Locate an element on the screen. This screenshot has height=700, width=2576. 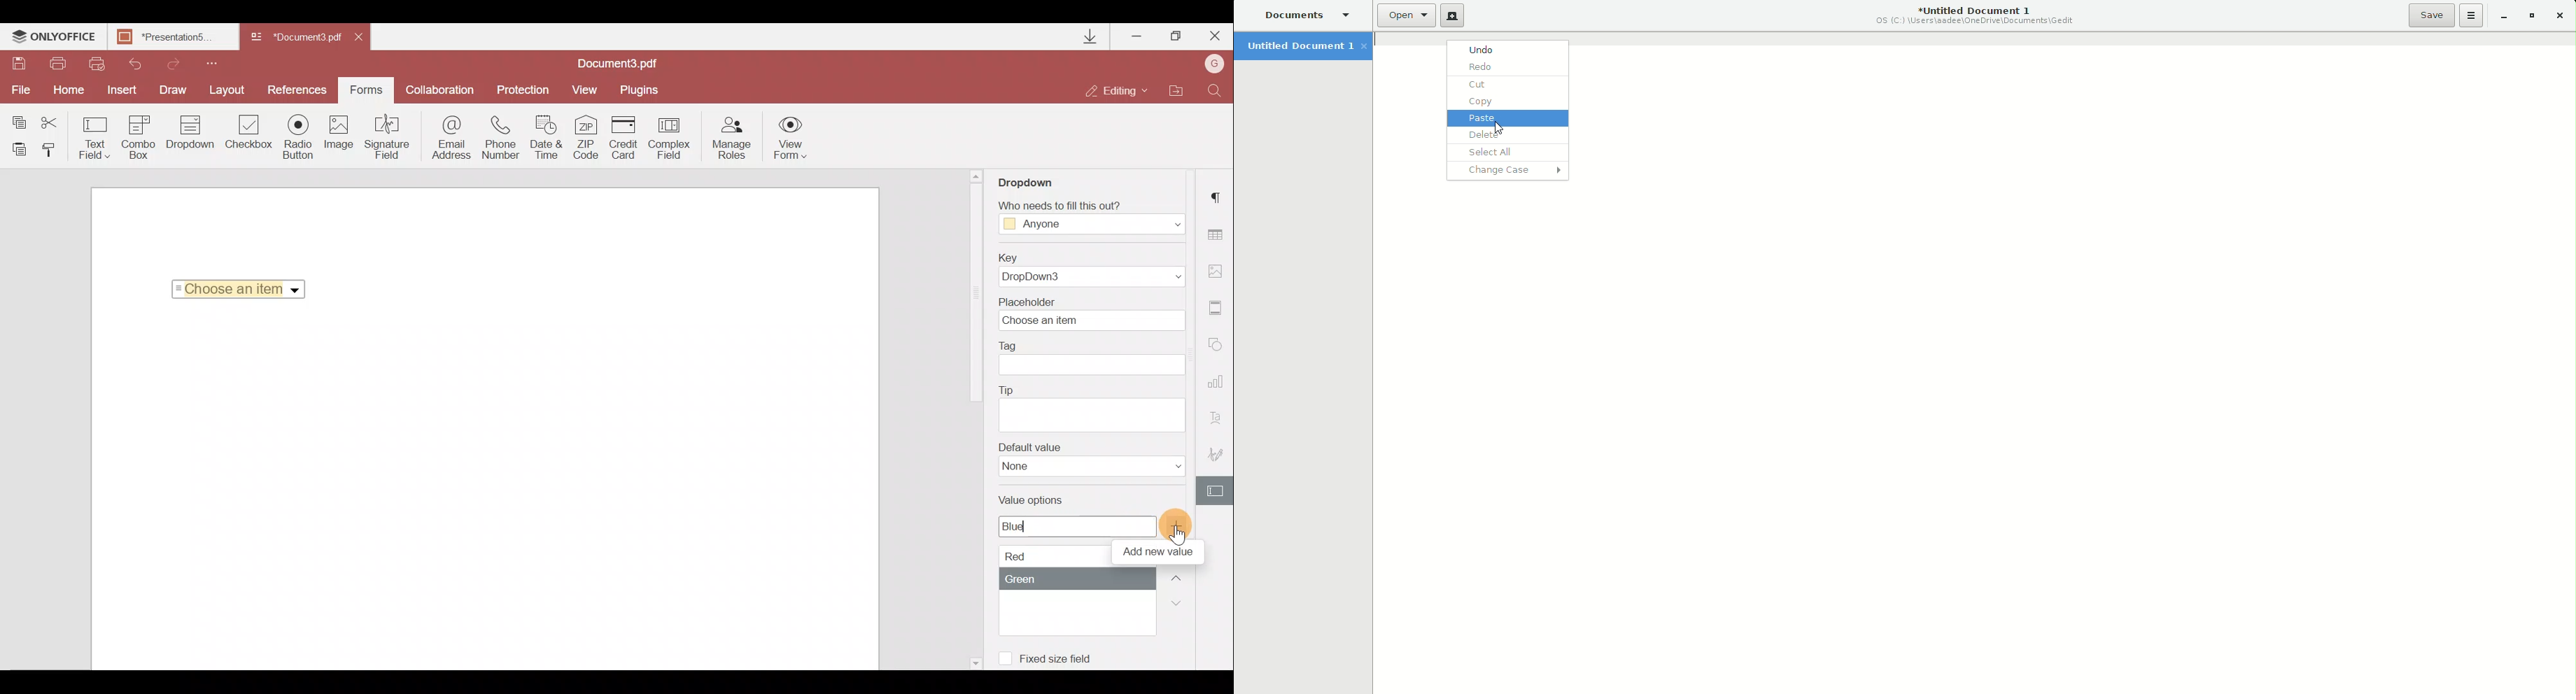
Cut is located at coordinates (51, 119).